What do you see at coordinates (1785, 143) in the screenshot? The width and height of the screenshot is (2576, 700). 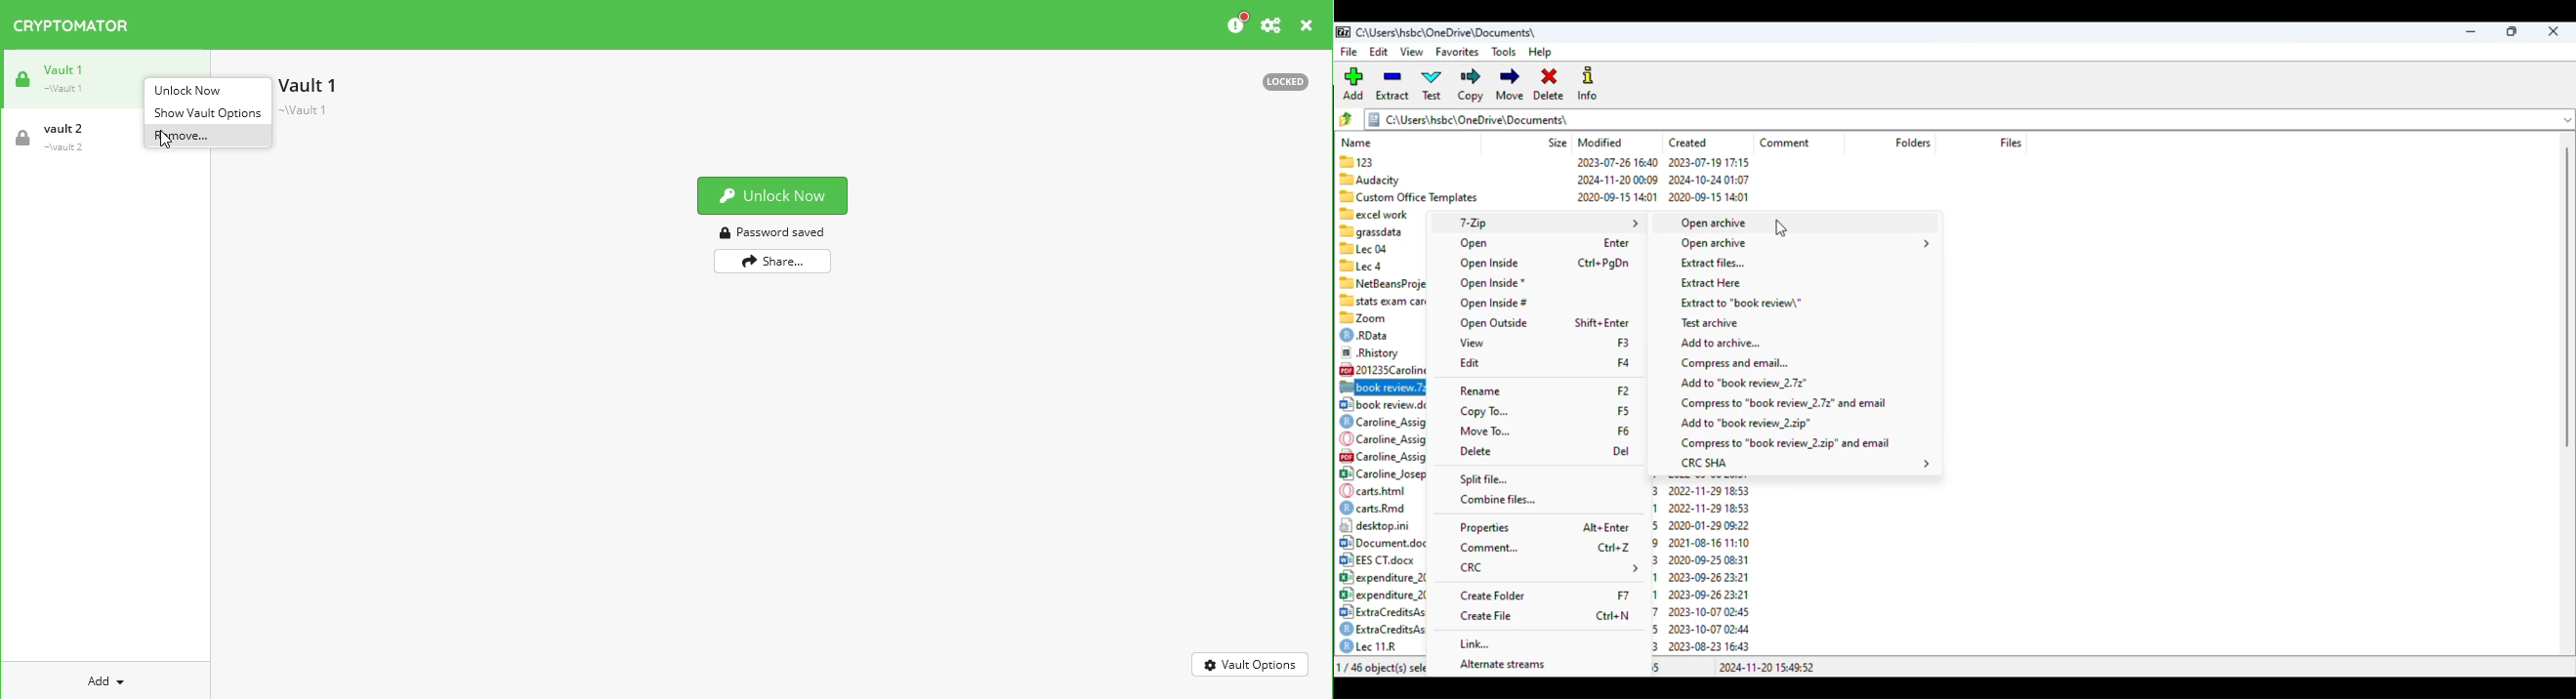 I see `comment` at bounding box center [1785, 143].